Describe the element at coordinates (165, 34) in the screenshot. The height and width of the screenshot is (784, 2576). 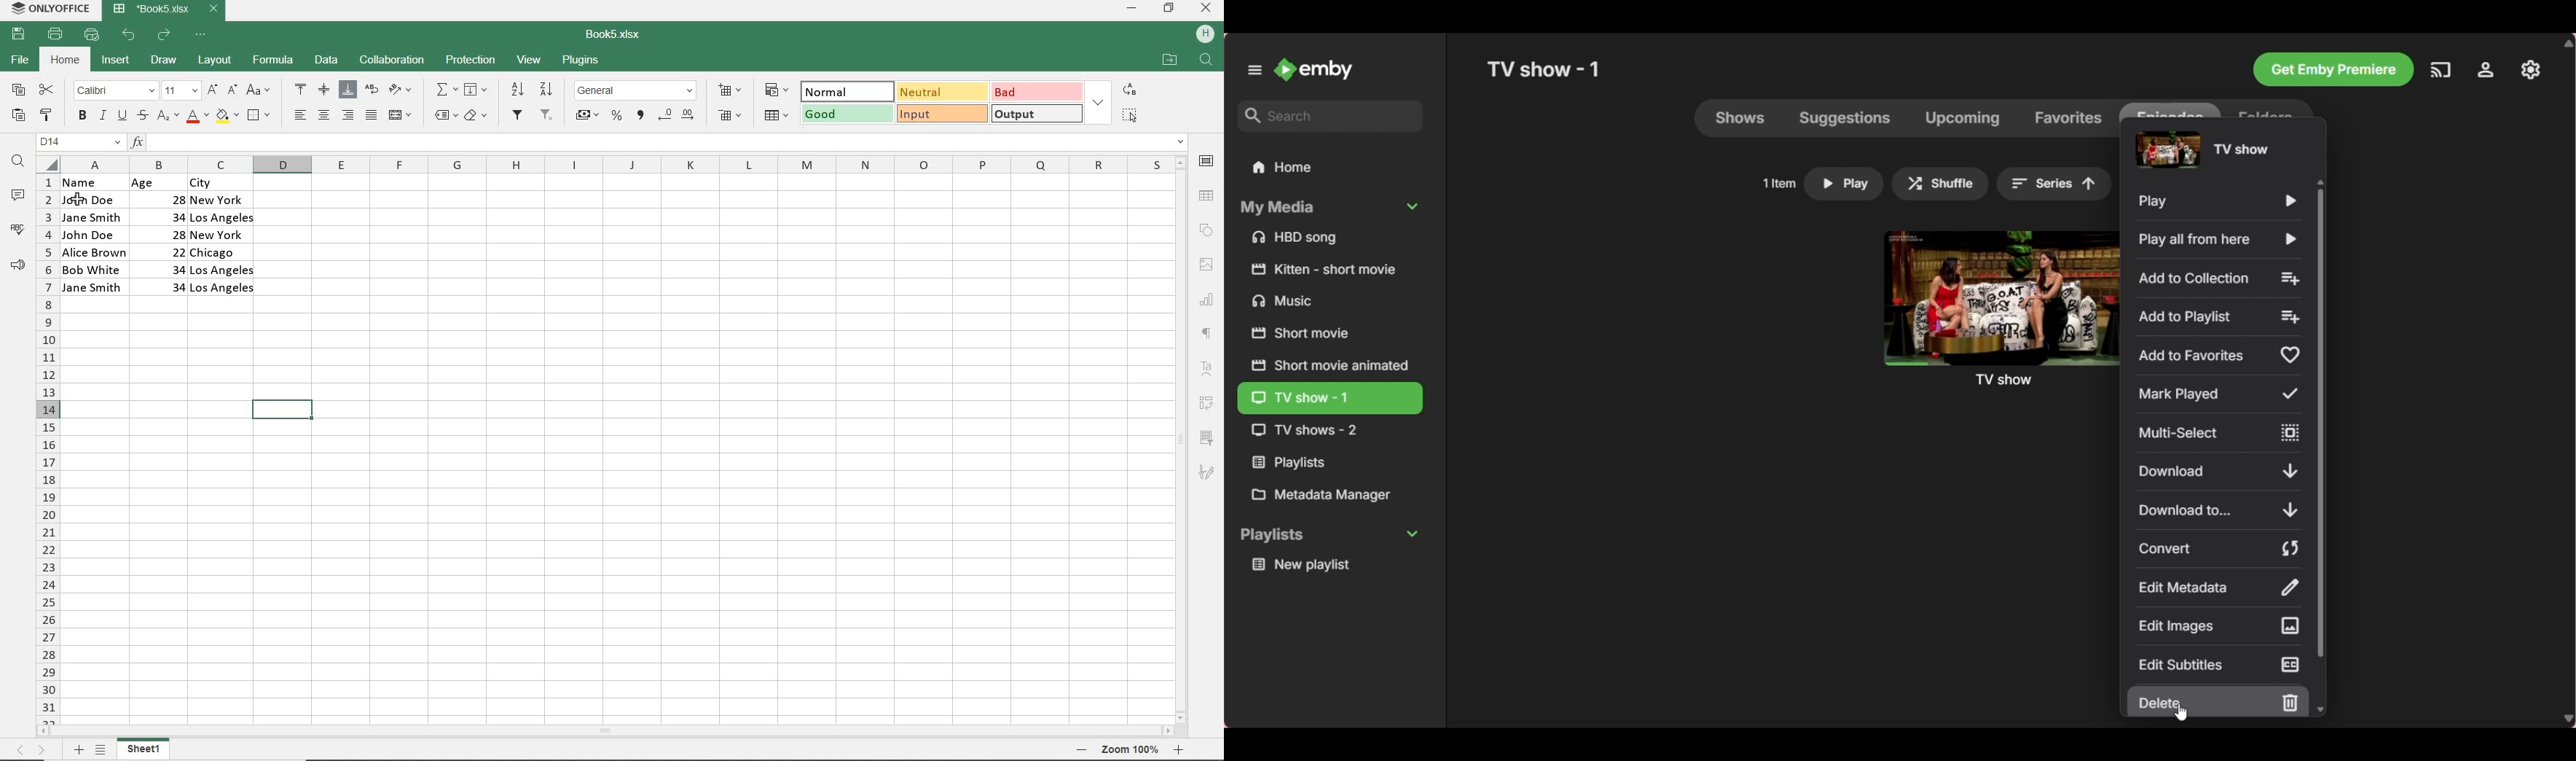
I see `REDO` at that location.